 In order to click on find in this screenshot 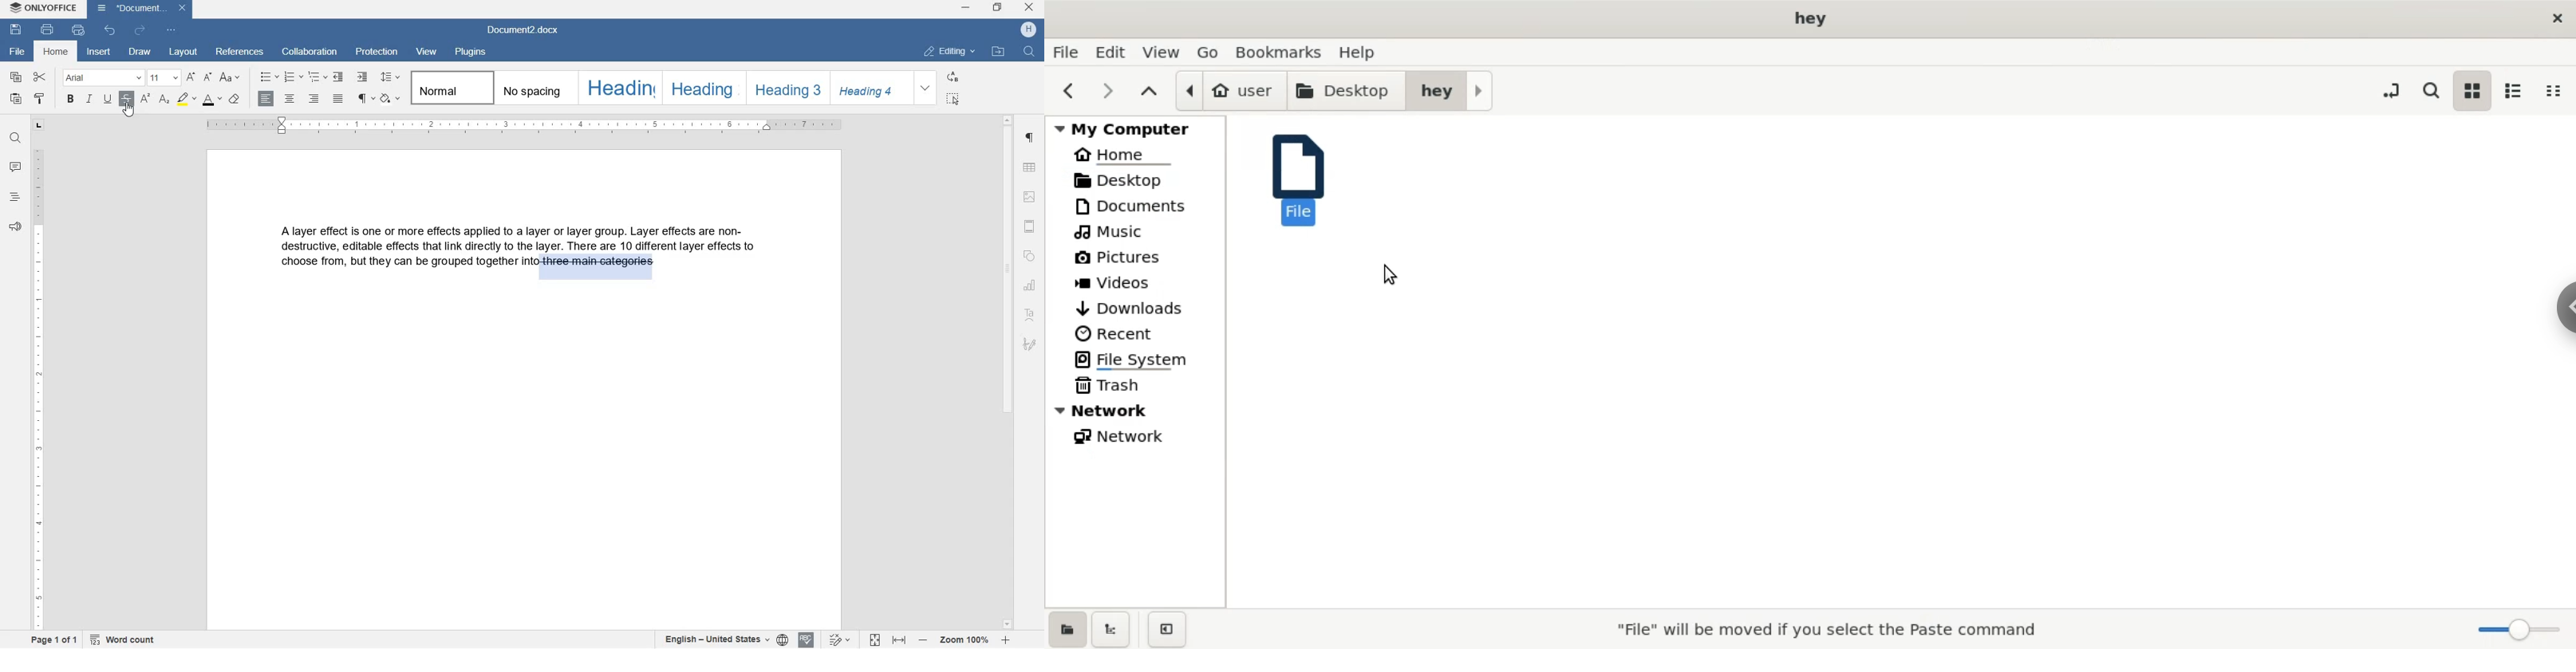, I will do `click(14, 139)`.